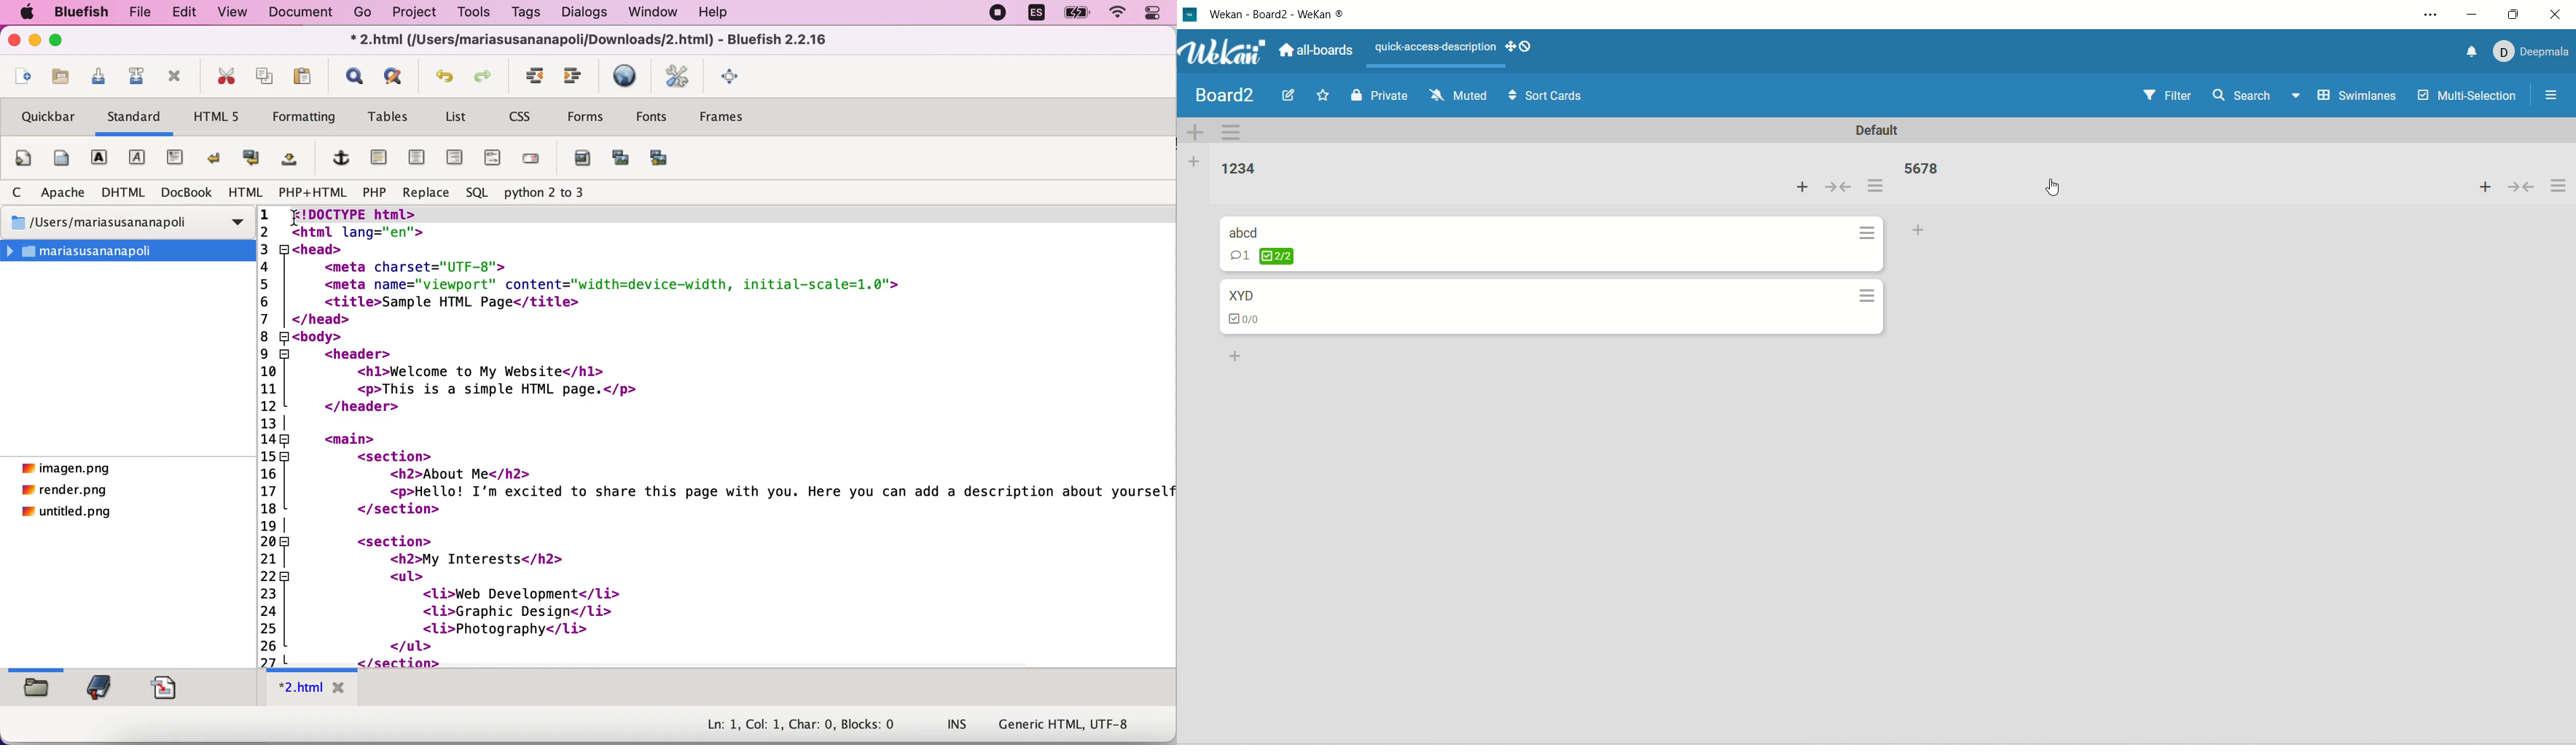 The image size is (2576, 756). What do you see at coordinates (538, 77) in the screenshot?
I see `unindent` at bounding box center [538, 77].